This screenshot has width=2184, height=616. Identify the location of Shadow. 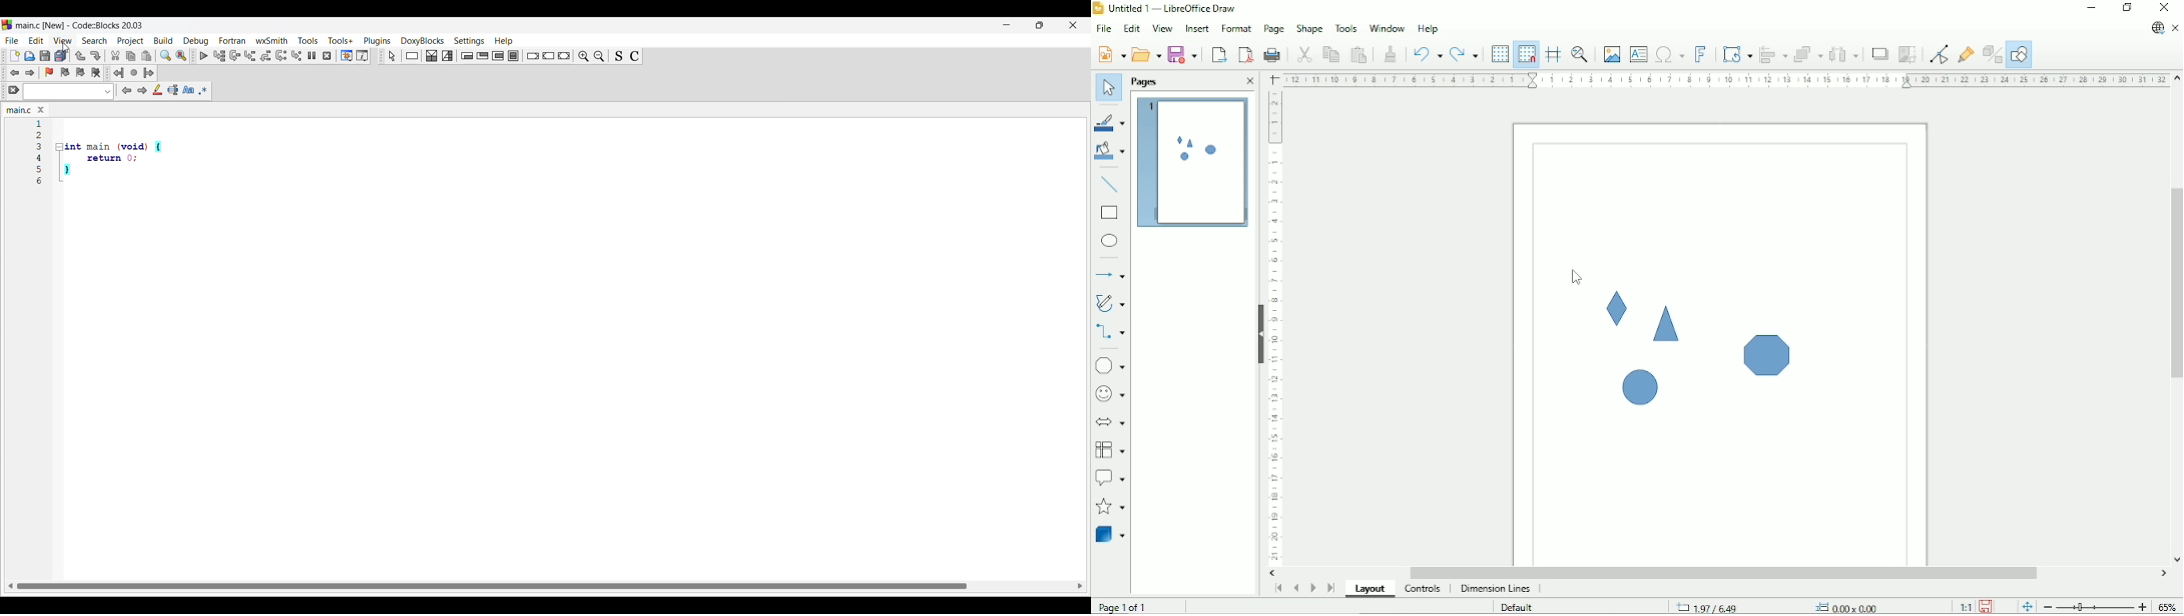
(1877, 53).